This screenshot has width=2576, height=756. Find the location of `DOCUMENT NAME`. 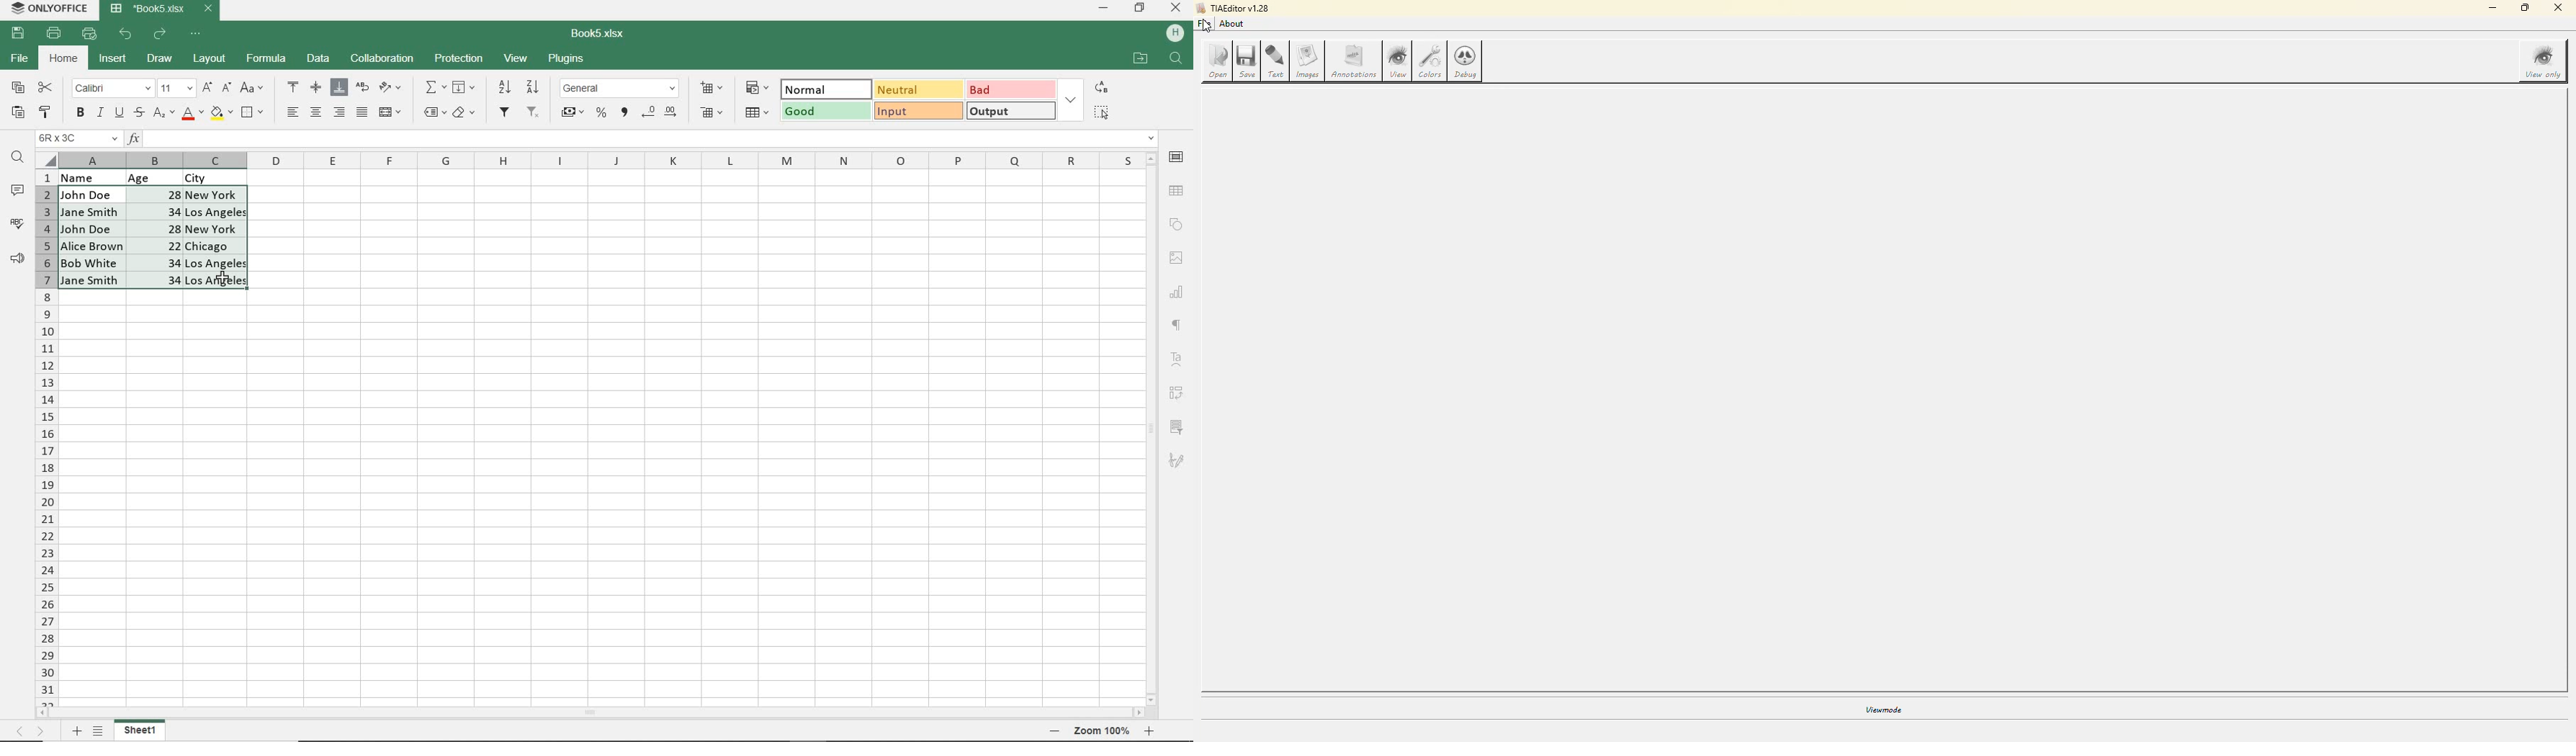

DOCUMENT NAME is located at coordinates (603, 34).